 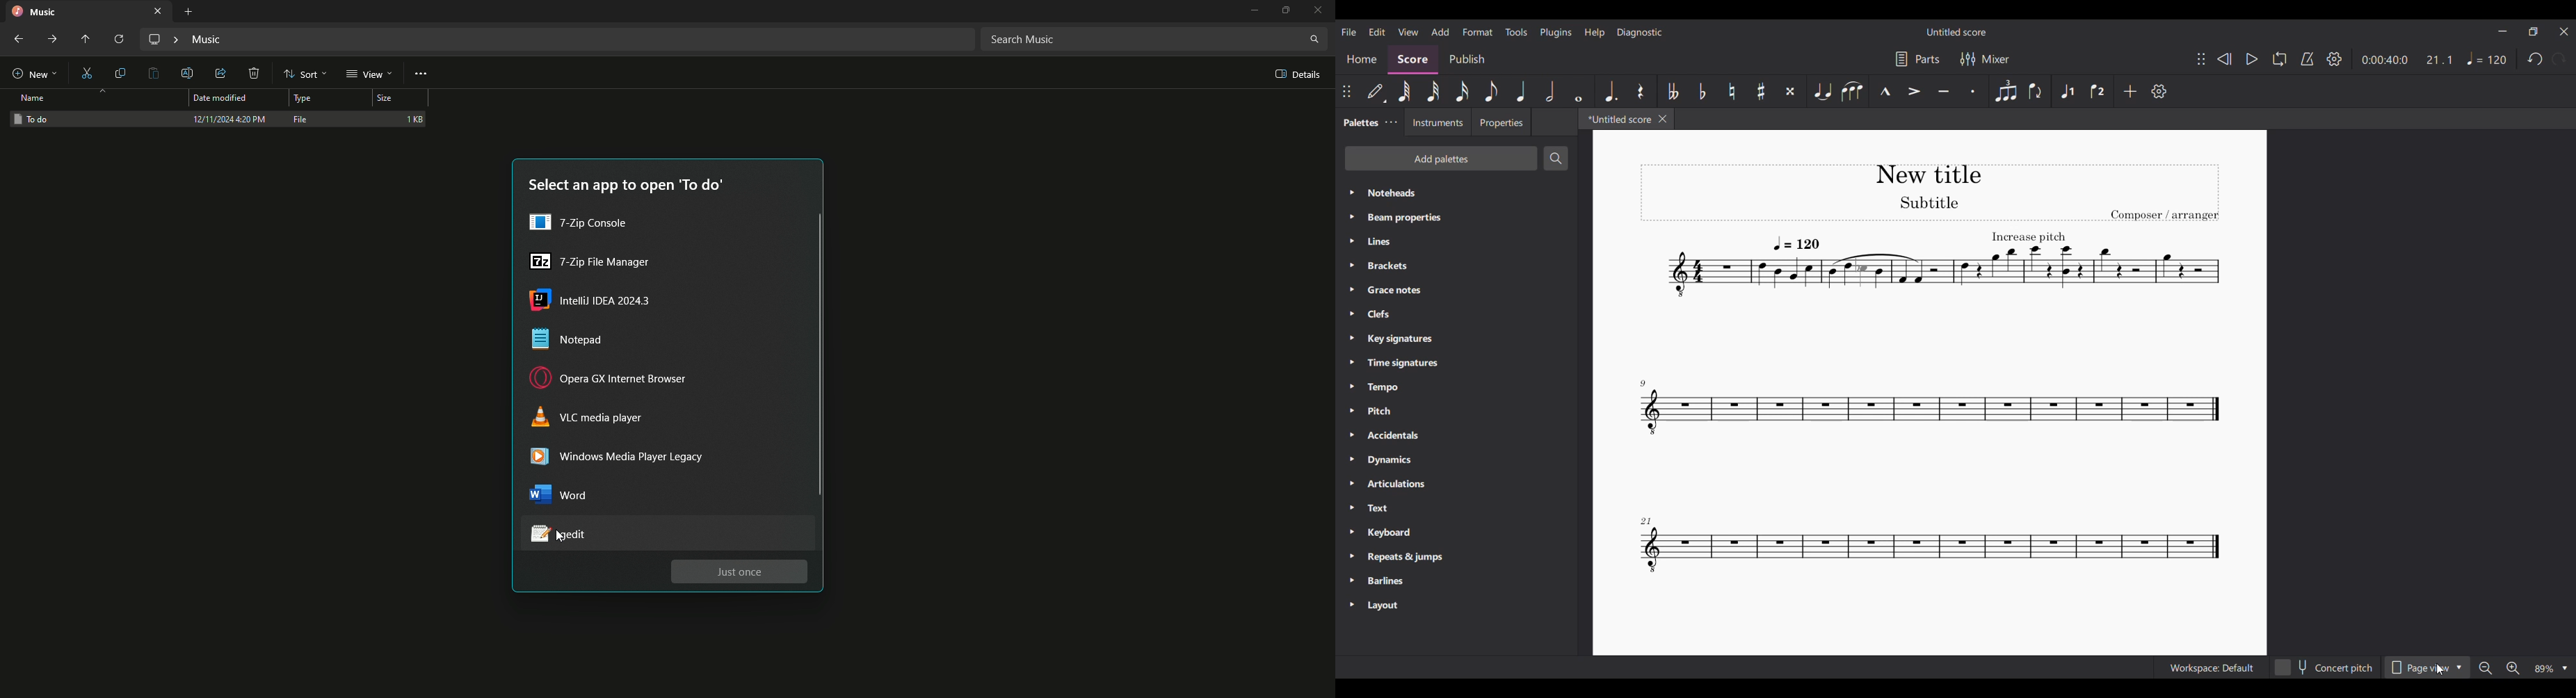 What do you see at coordinates (2131, 92) in the screenshot?
I see `Add` at bounding box center [2131, 92].